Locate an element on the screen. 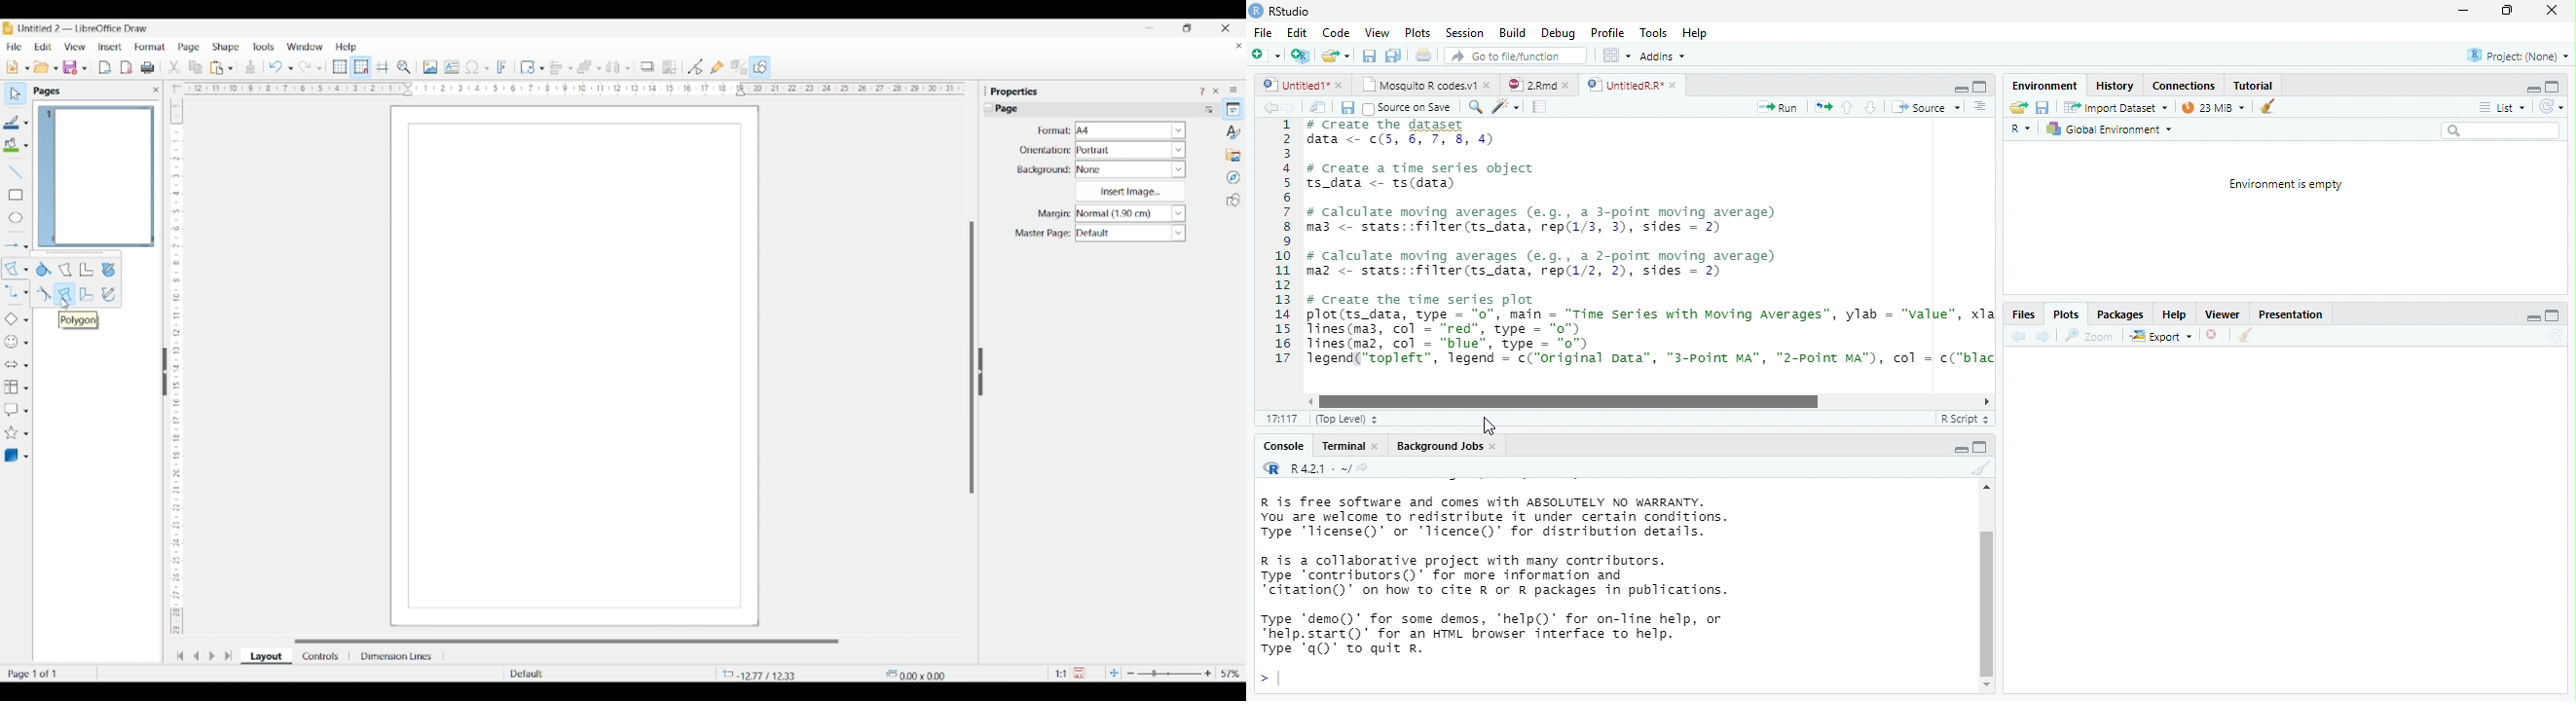  clear is located at coordinates (2244, 337).